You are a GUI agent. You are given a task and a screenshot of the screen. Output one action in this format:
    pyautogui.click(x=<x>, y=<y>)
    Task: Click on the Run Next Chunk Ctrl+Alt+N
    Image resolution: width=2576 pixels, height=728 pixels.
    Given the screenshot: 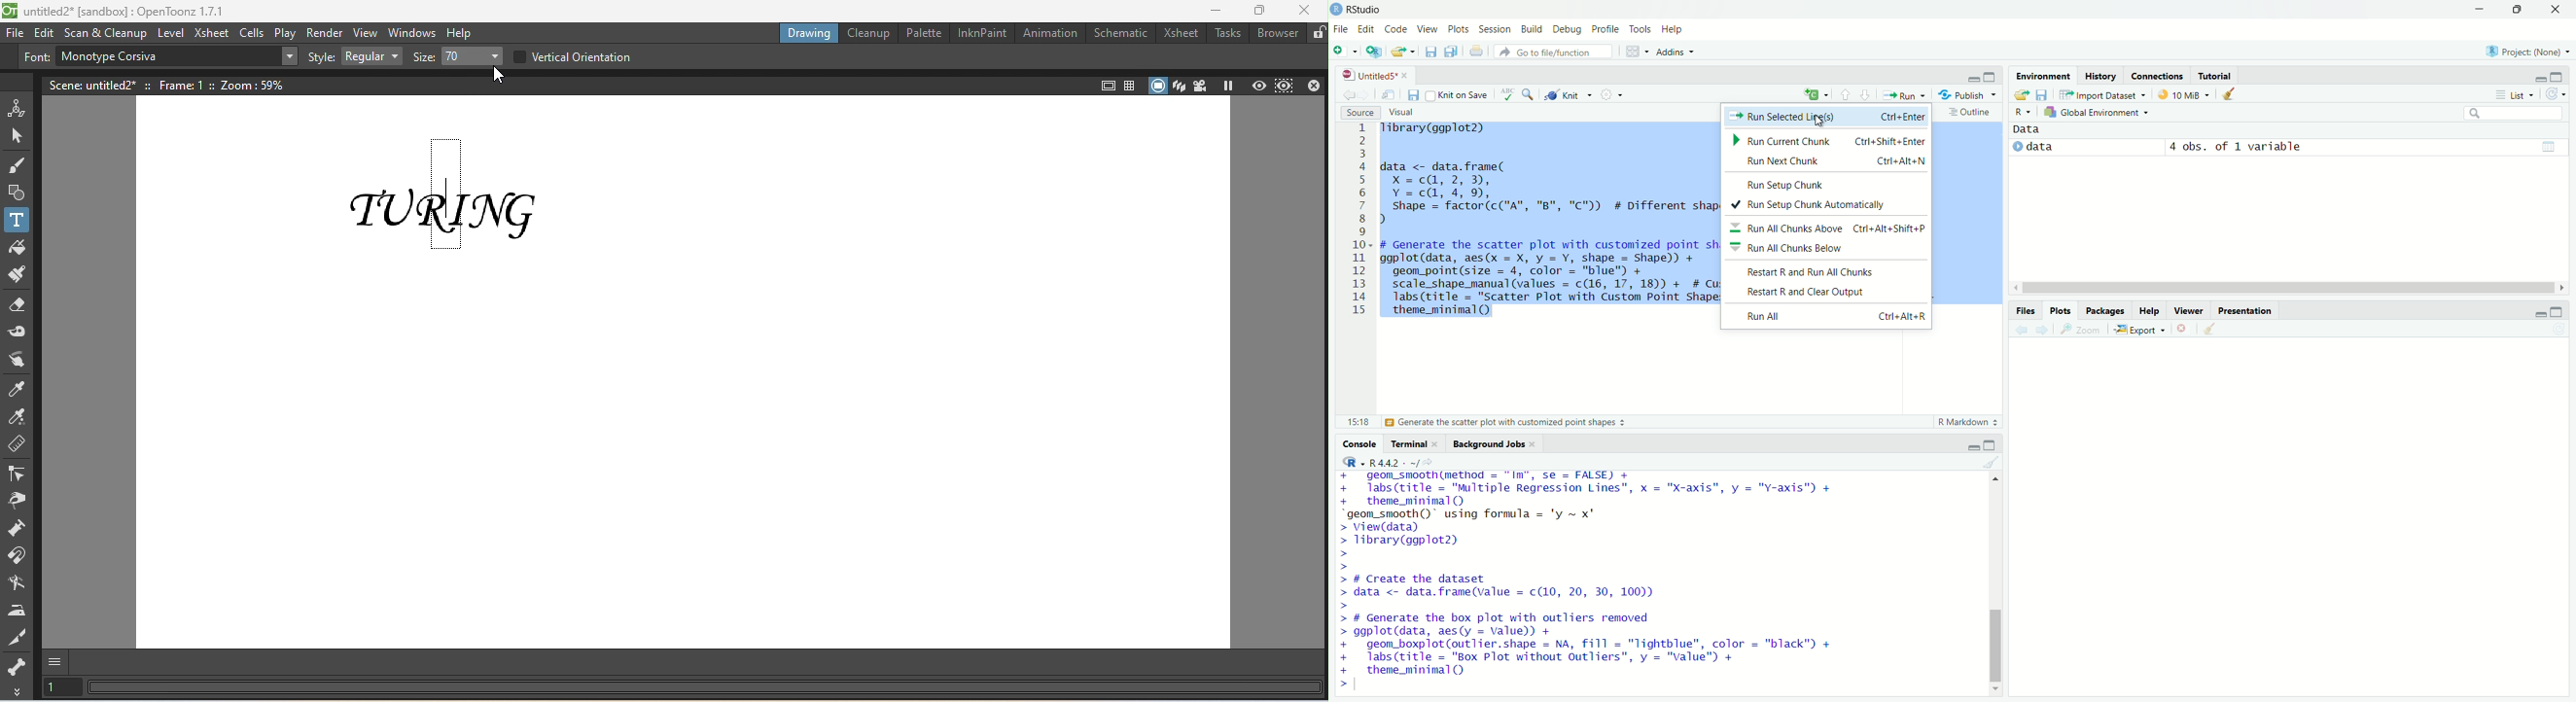 What is the action you would take?
    pyautogui.click(x=1833, y=161)
    